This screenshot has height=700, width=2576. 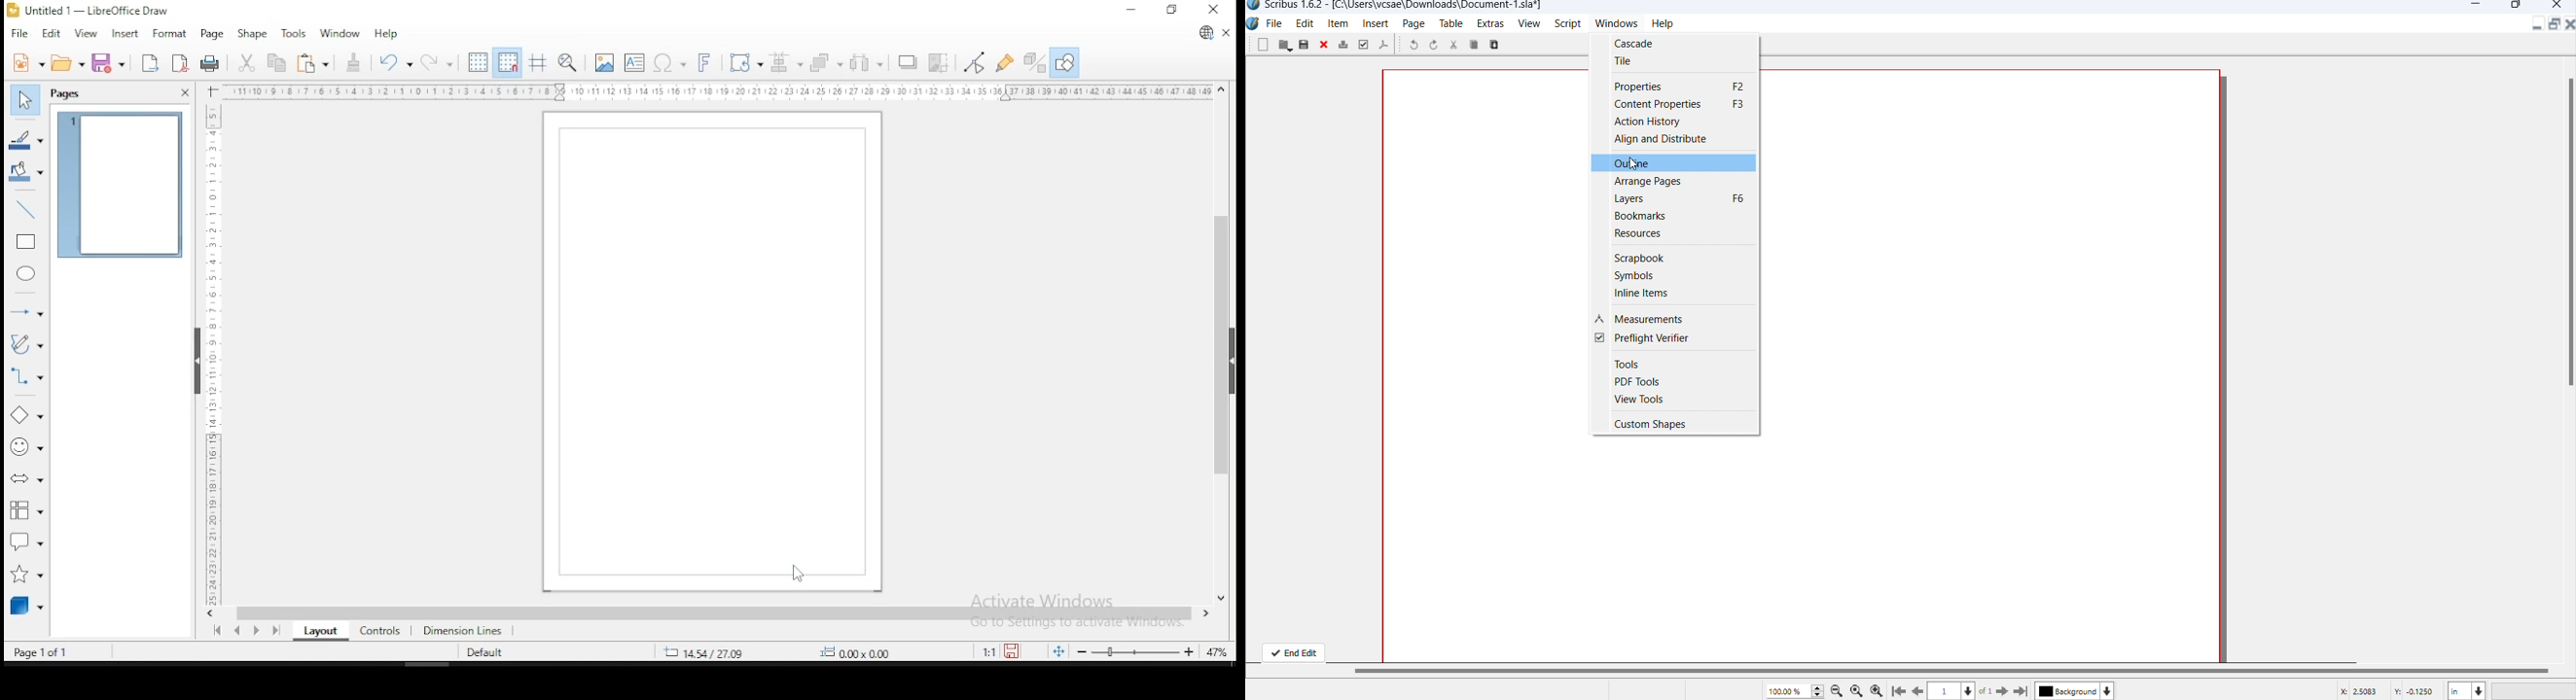 What do you see at coordinates (540, 62) in the screenshot?
I see `show helplines when moving` at bounding box center [540, 62].